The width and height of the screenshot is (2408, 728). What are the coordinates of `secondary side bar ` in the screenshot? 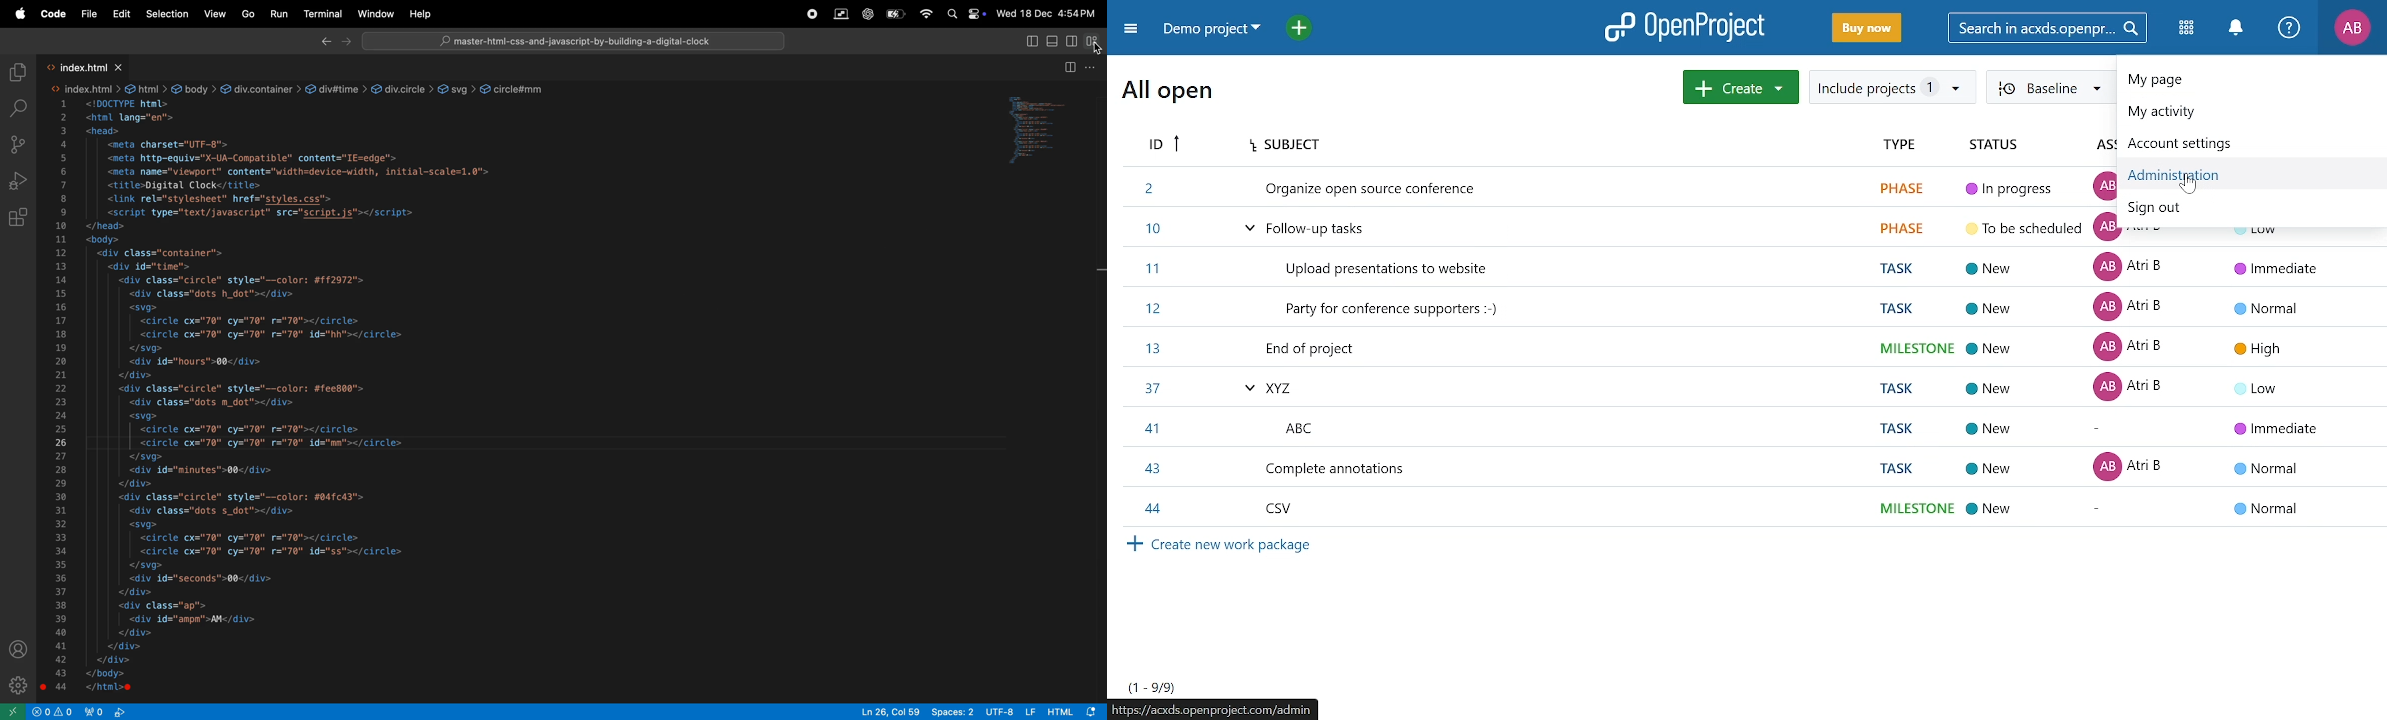 It's located at (1073, 40).